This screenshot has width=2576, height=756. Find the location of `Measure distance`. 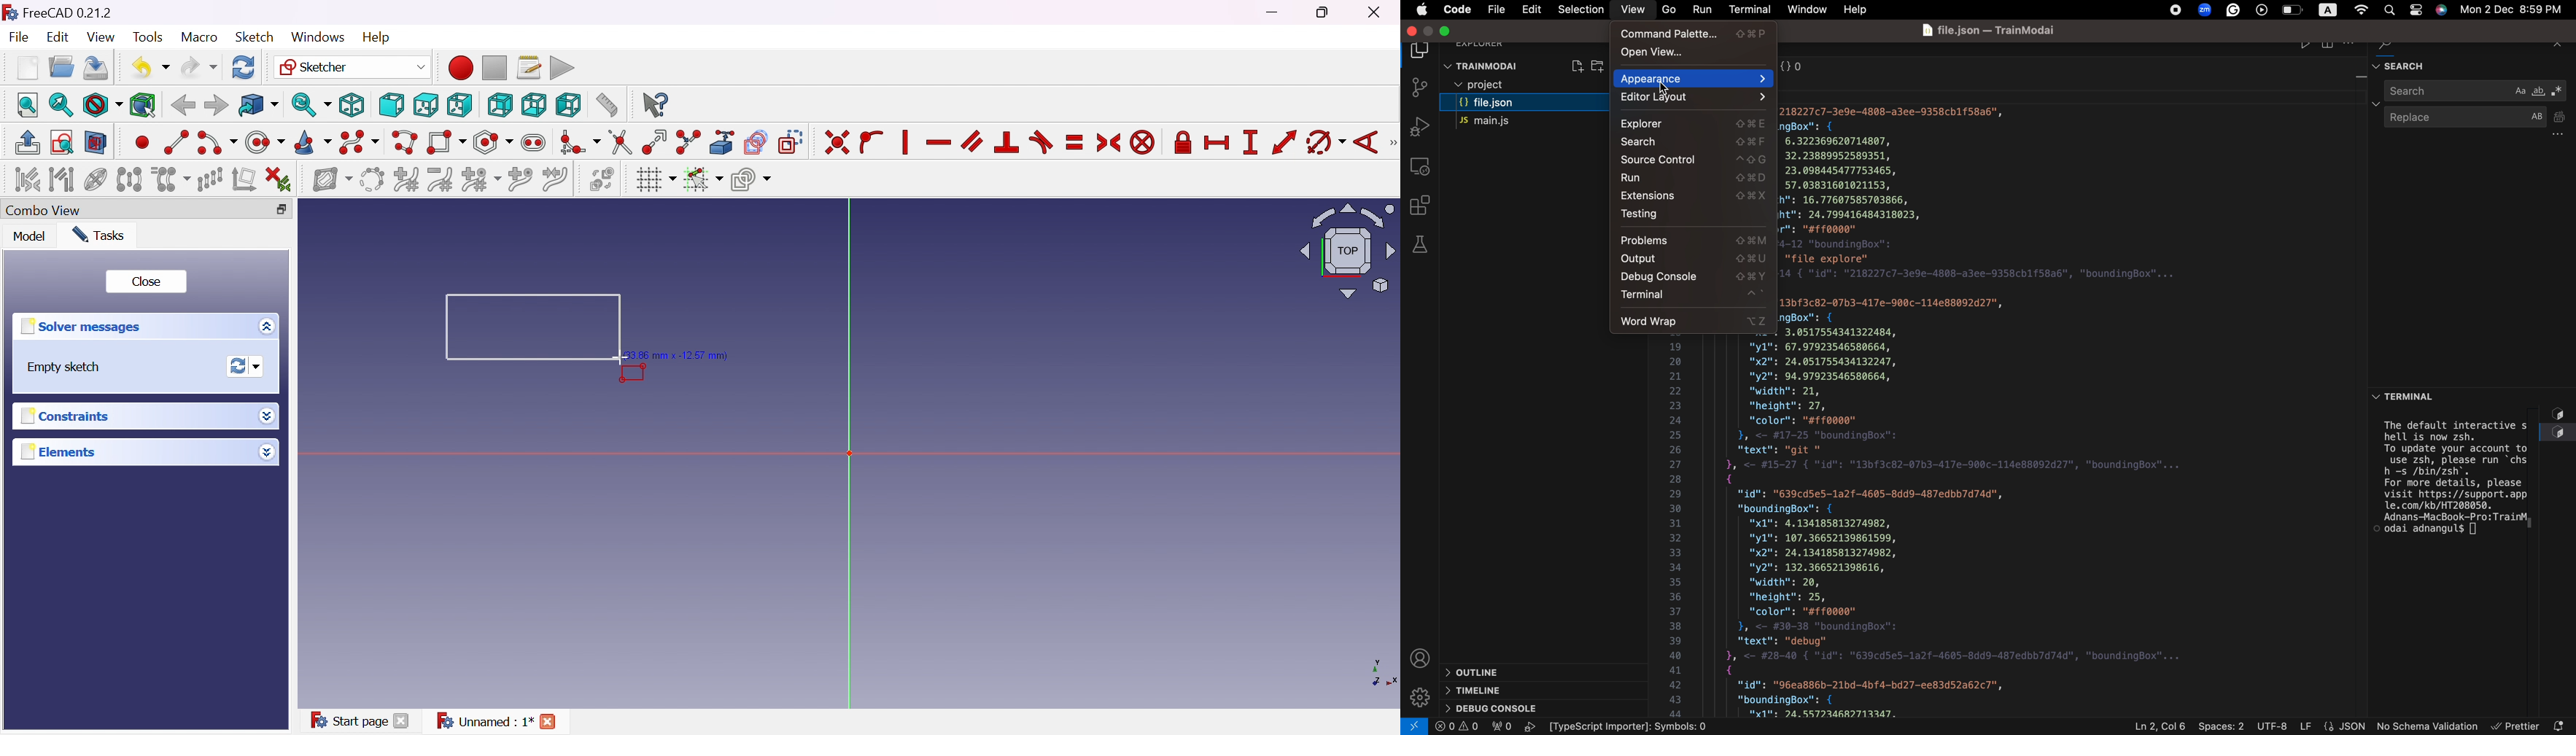

Measure distance is located at coordinates (606, 105).